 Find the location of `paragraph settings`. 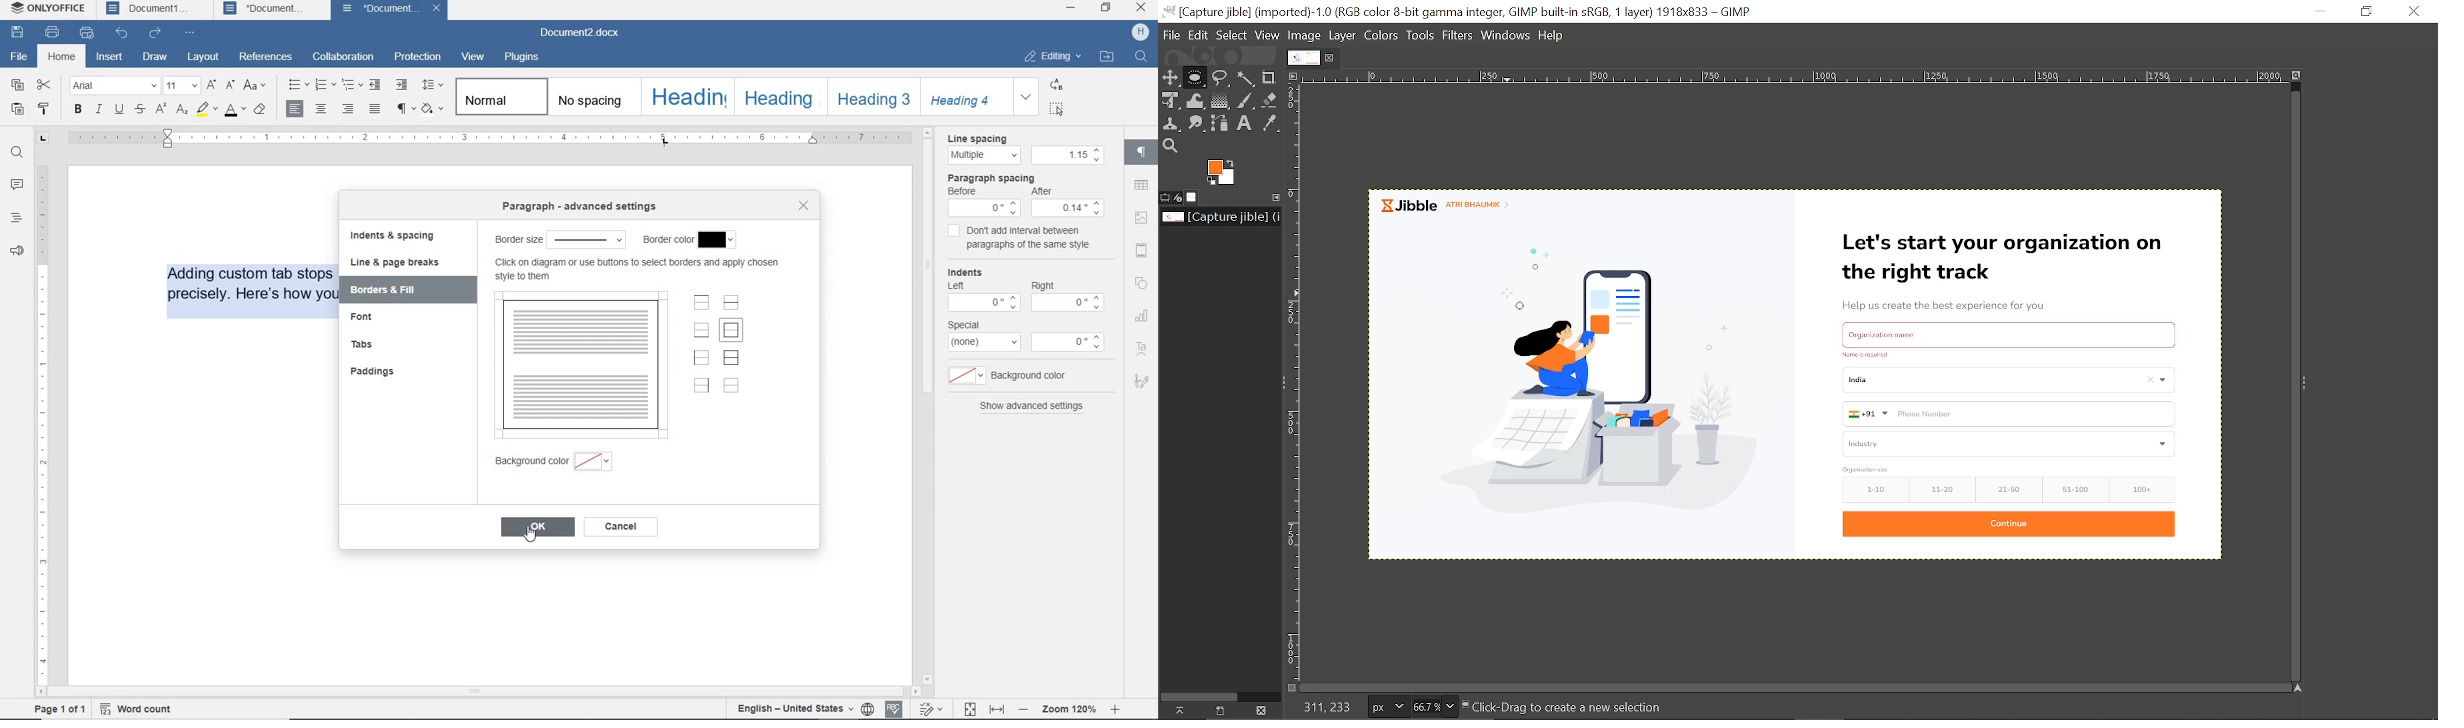

paragraph settings is located at coordinates (1143, 152).